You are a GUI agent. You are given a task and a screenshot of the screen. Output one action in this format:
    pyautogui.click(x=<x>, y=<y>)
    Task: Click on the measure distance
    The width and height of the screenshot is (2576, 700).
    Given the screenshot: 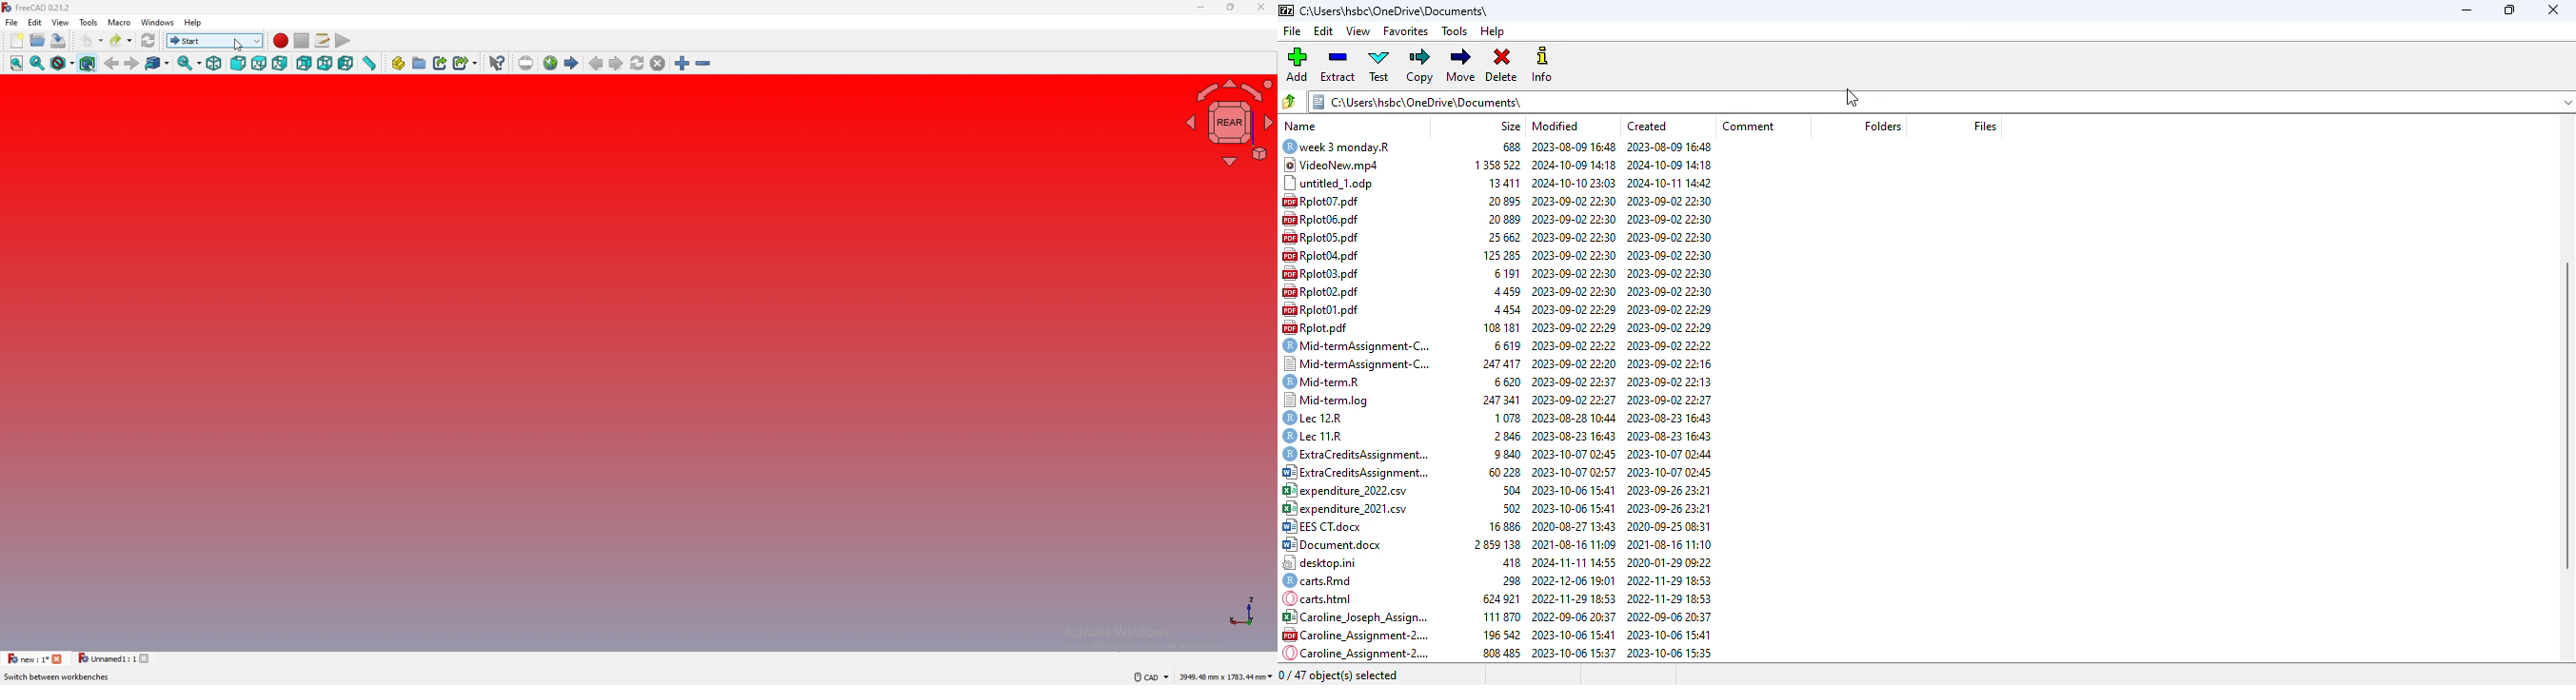 What is the action you would take?
    pyautogui.click(x=369, y=63)
    